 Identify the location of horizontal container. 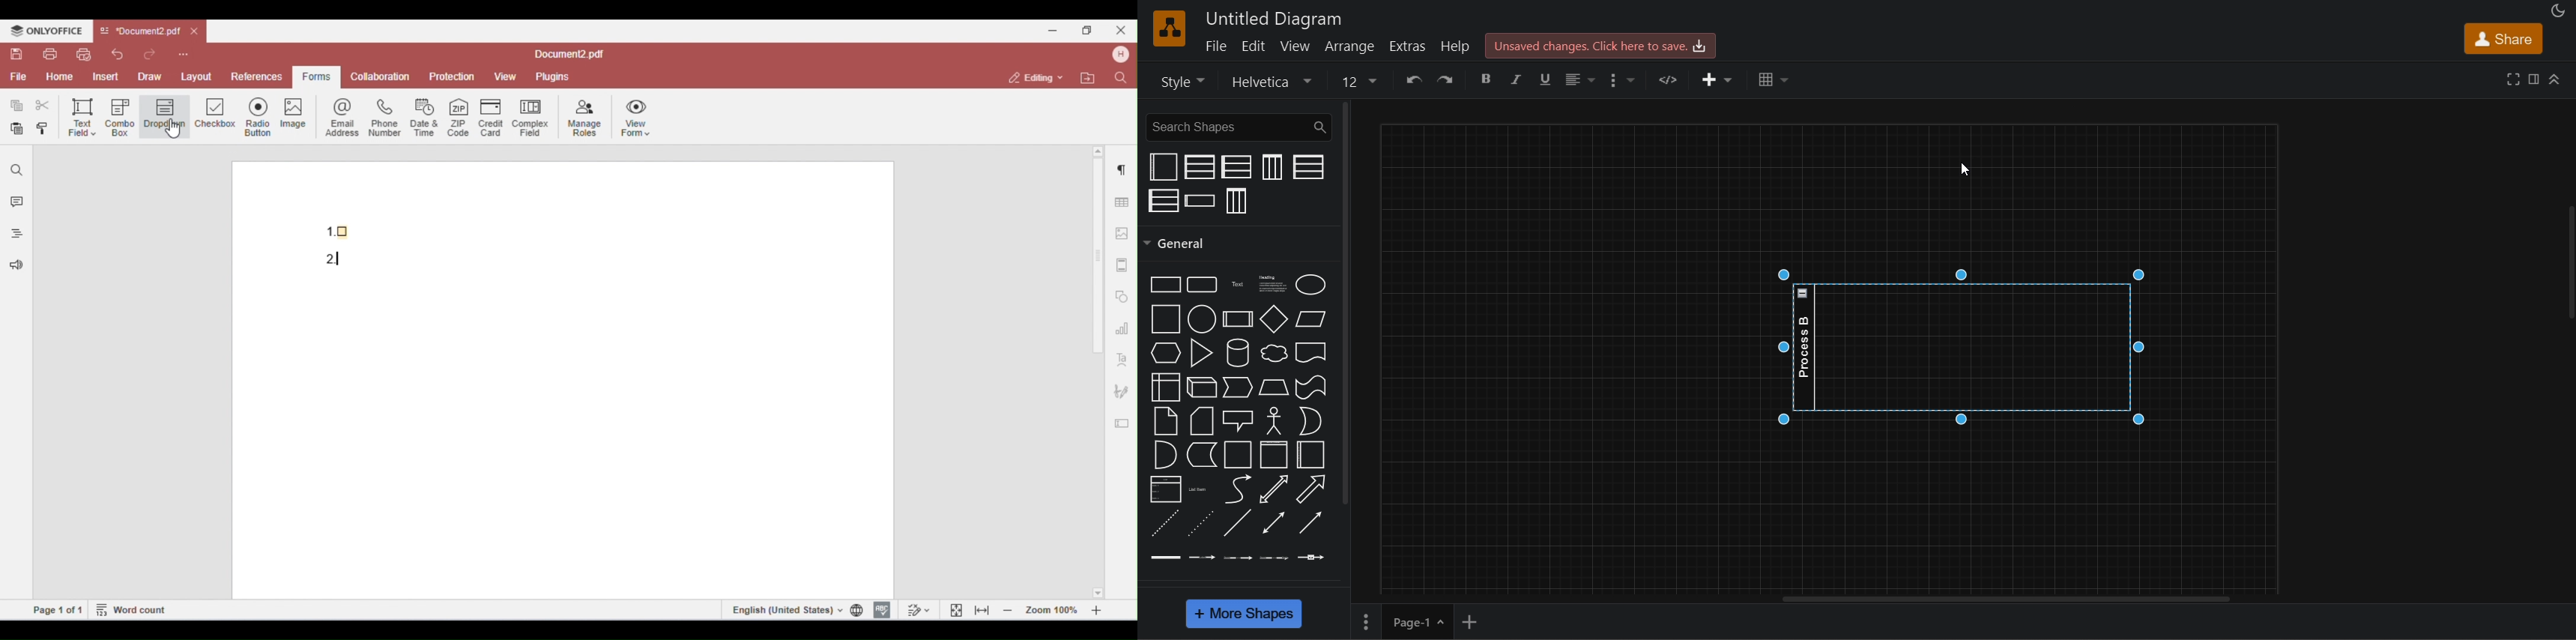
(1310, 454).